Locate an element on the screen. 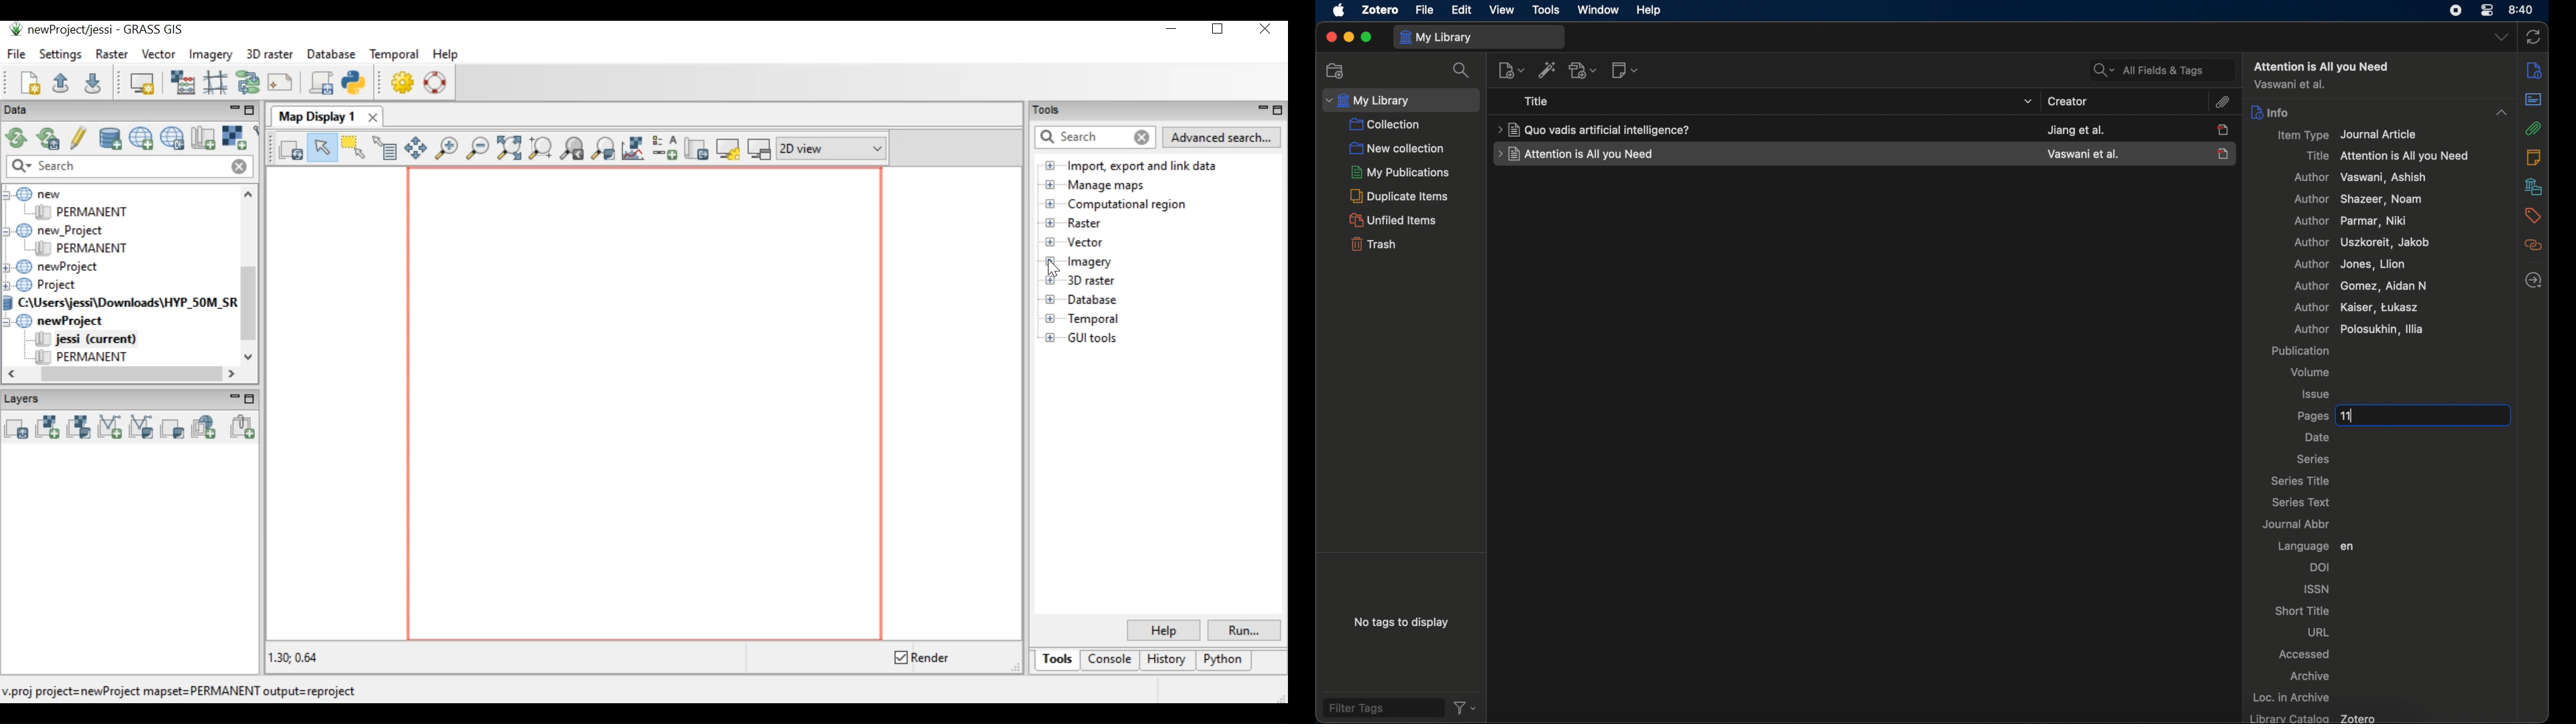  window is located at coordinates (1596, 9).